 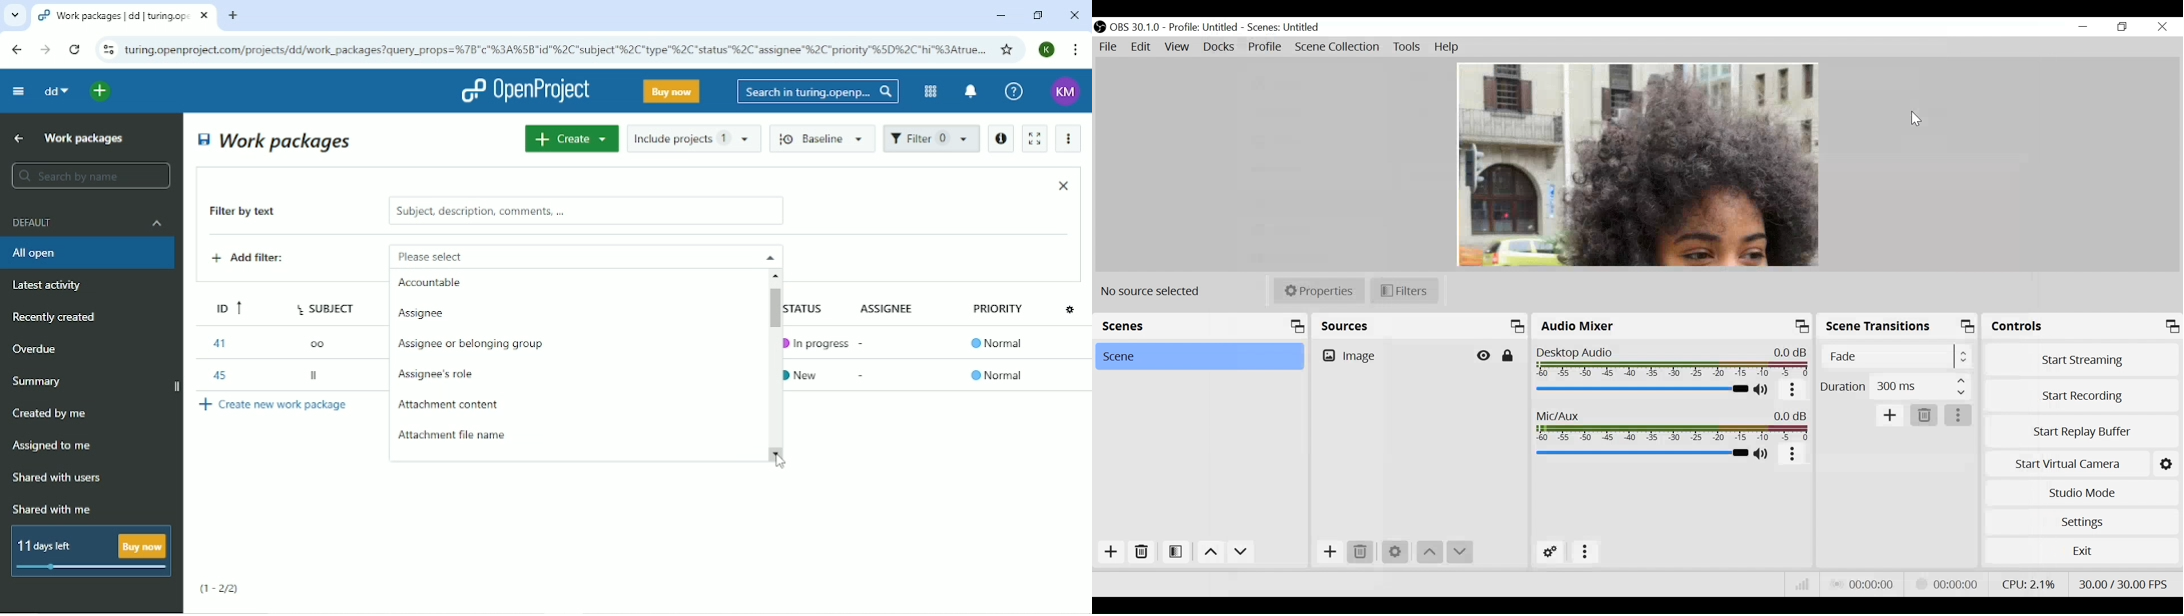 What do you see at coordinates (1672, 363) in the screenshot?
I see `Desktop Audio` at bounding box center [1672, 363].